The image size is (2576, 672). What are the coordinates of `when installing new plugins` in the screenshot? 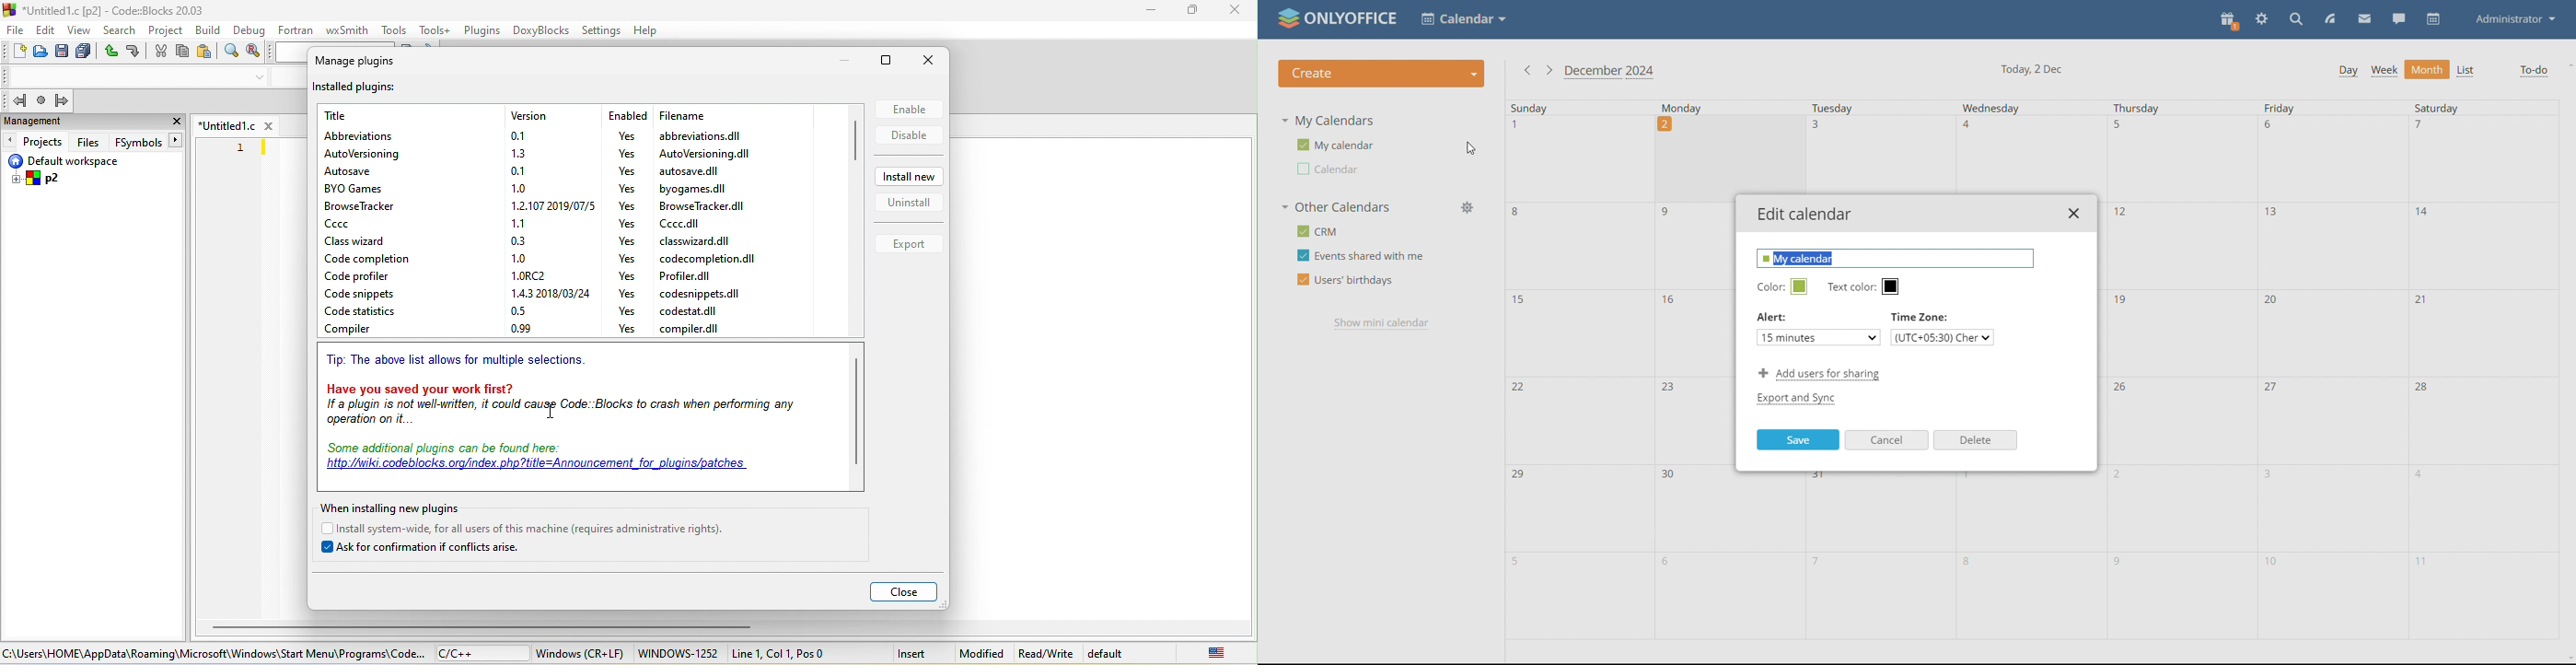 It's located at (403, 508).